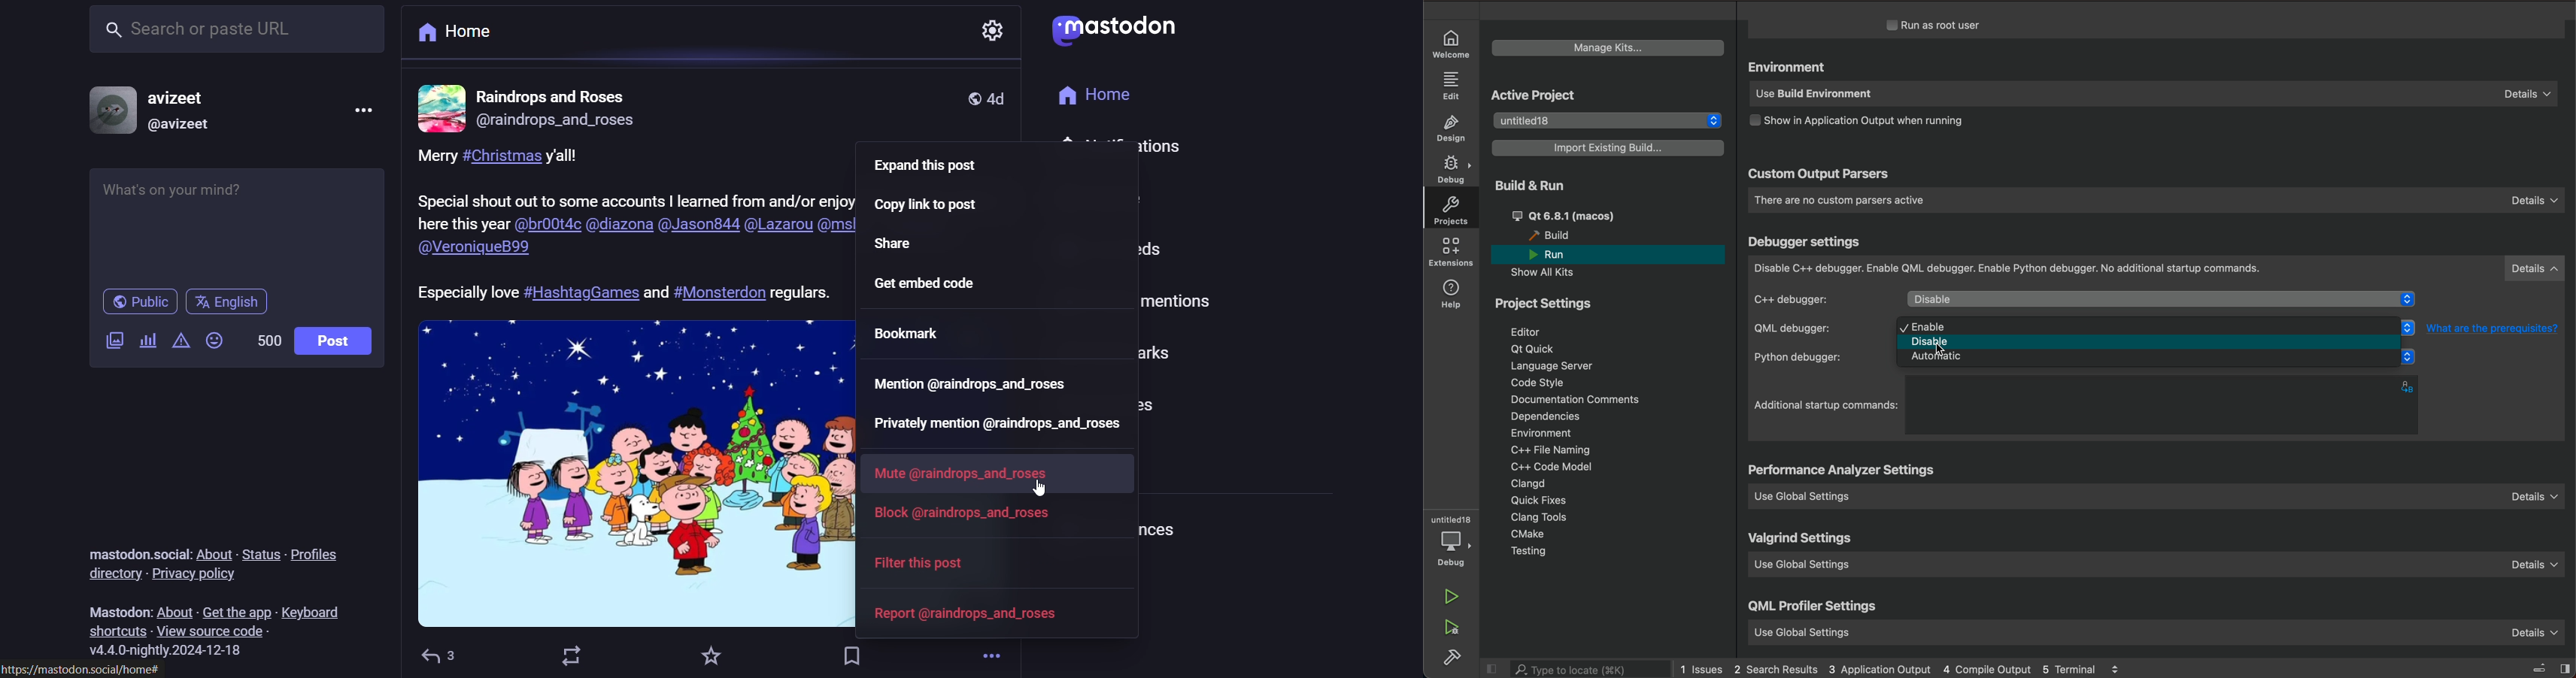 This screenshot has width=2576, height=700. What do you see at coordinates (546, 225) in the screenshot?
I see `@br00t4c` at bounding box center [546, 225].